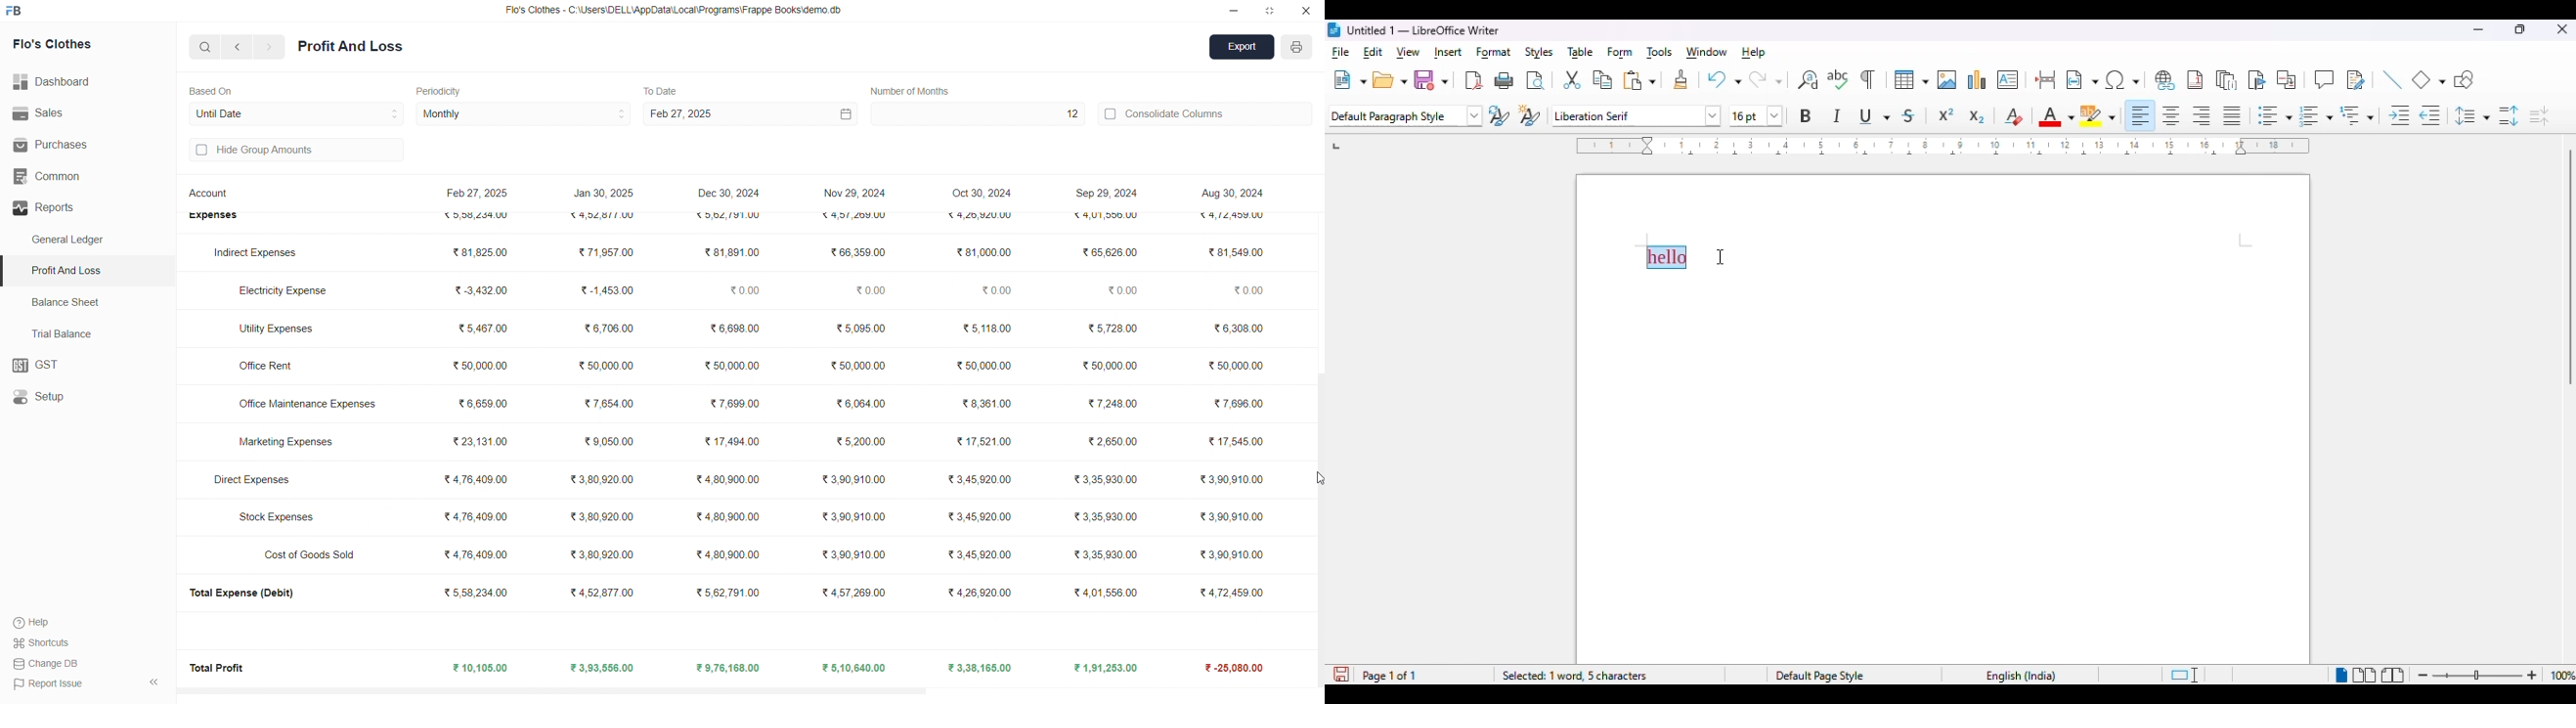 The image size is (2576, 728). What do you see at coordinates (984, 194) in the screenshot?
I see `Oct 30, 2024` at bounding box center [984, 194].